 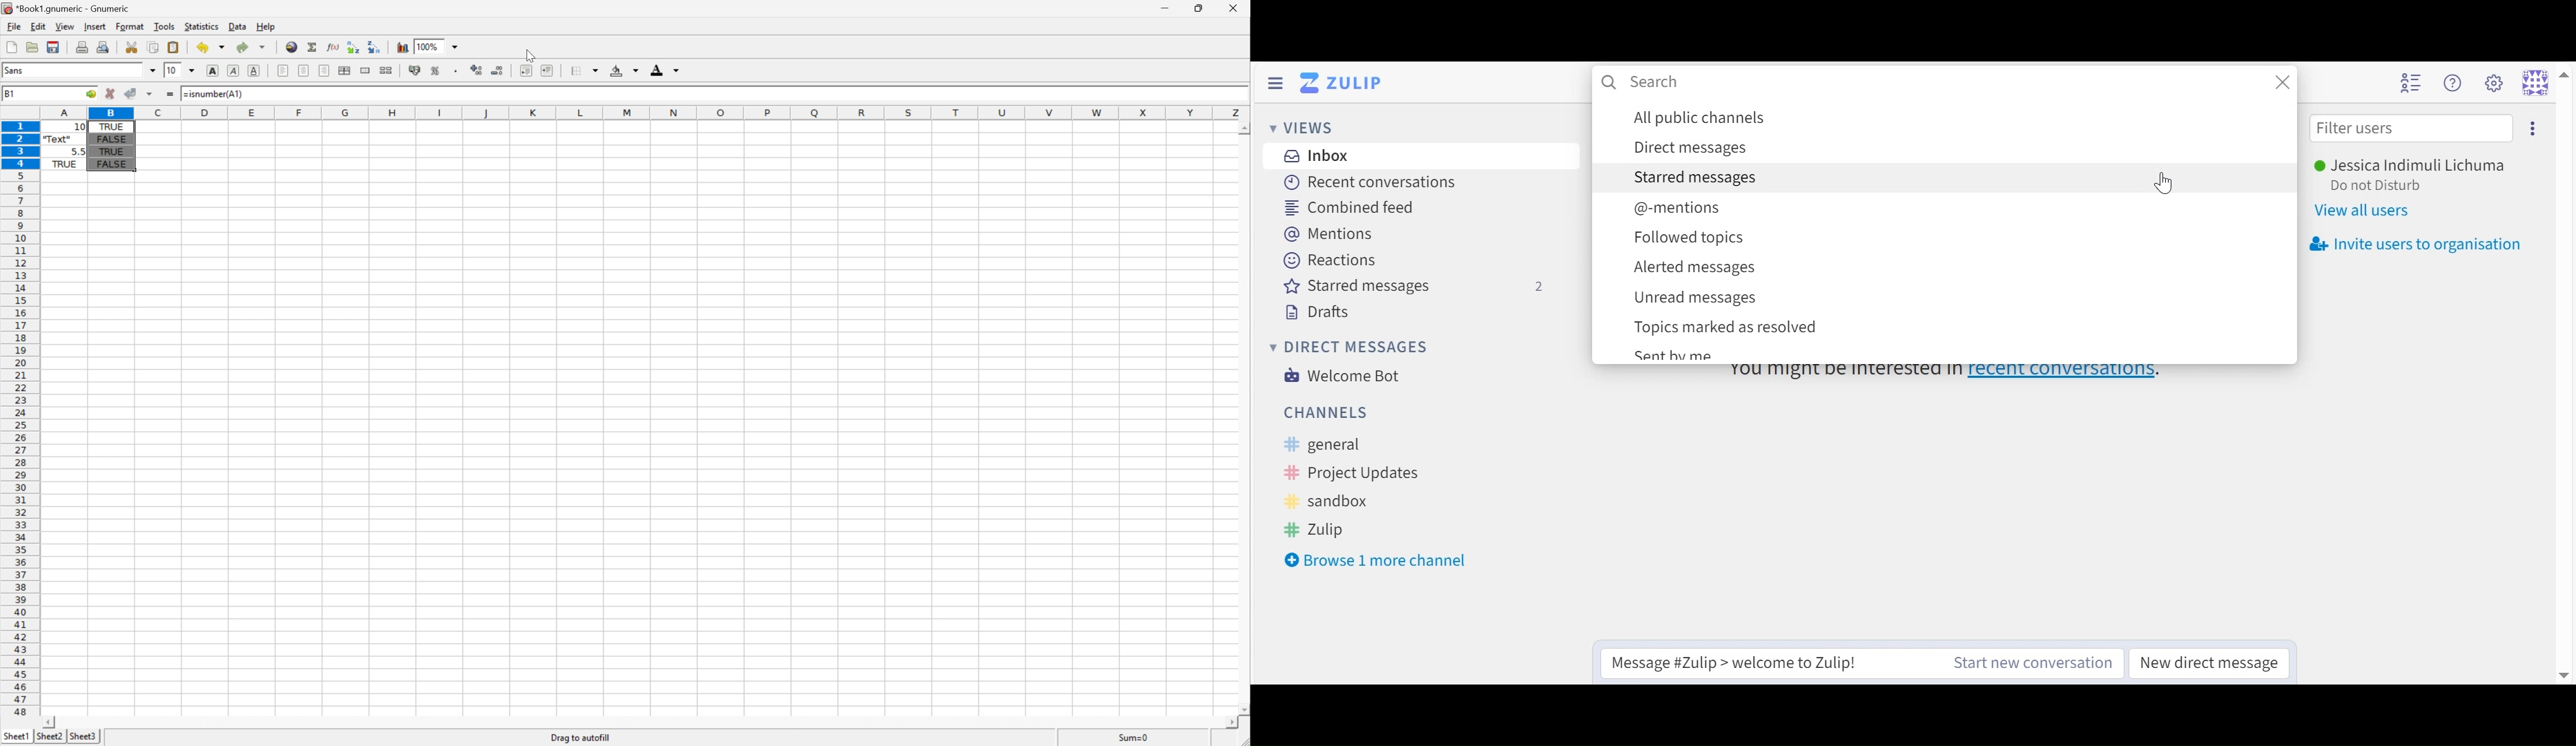 What do you see at coordinates (2533, 129) in the screenshot?
I see `settings` at bounding box center [2533, 129].